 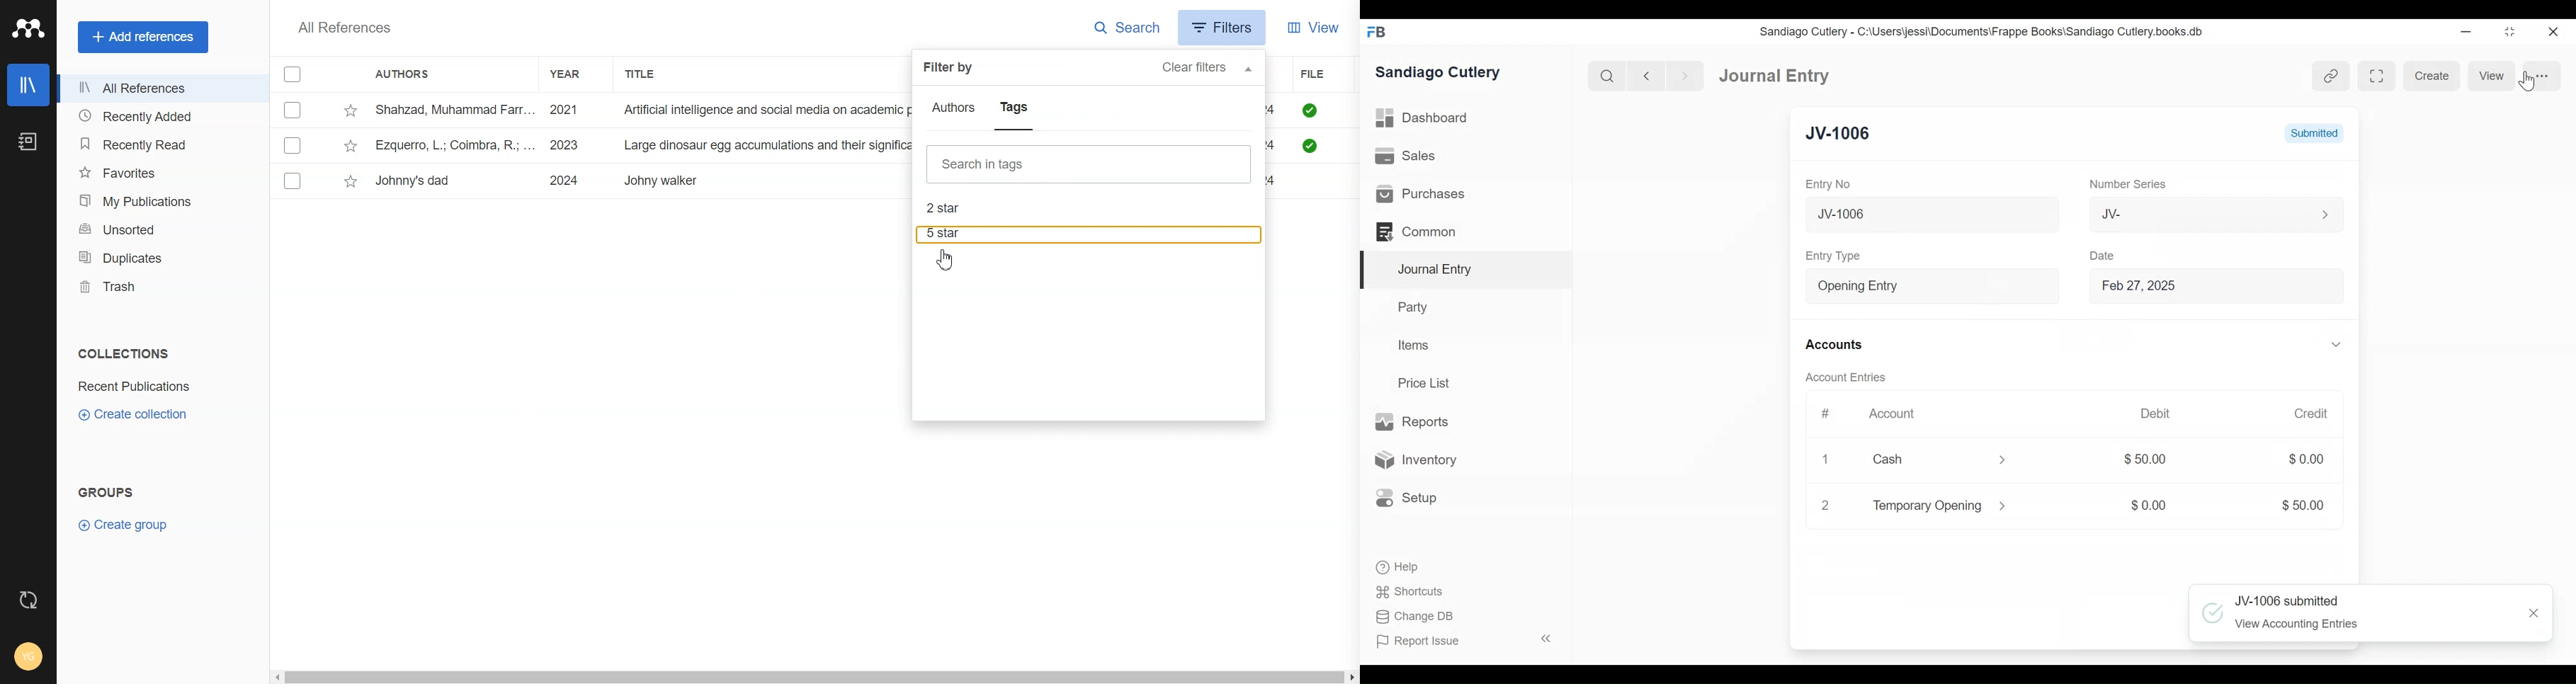 I want to click on Add references, so click(x=143, y=37).